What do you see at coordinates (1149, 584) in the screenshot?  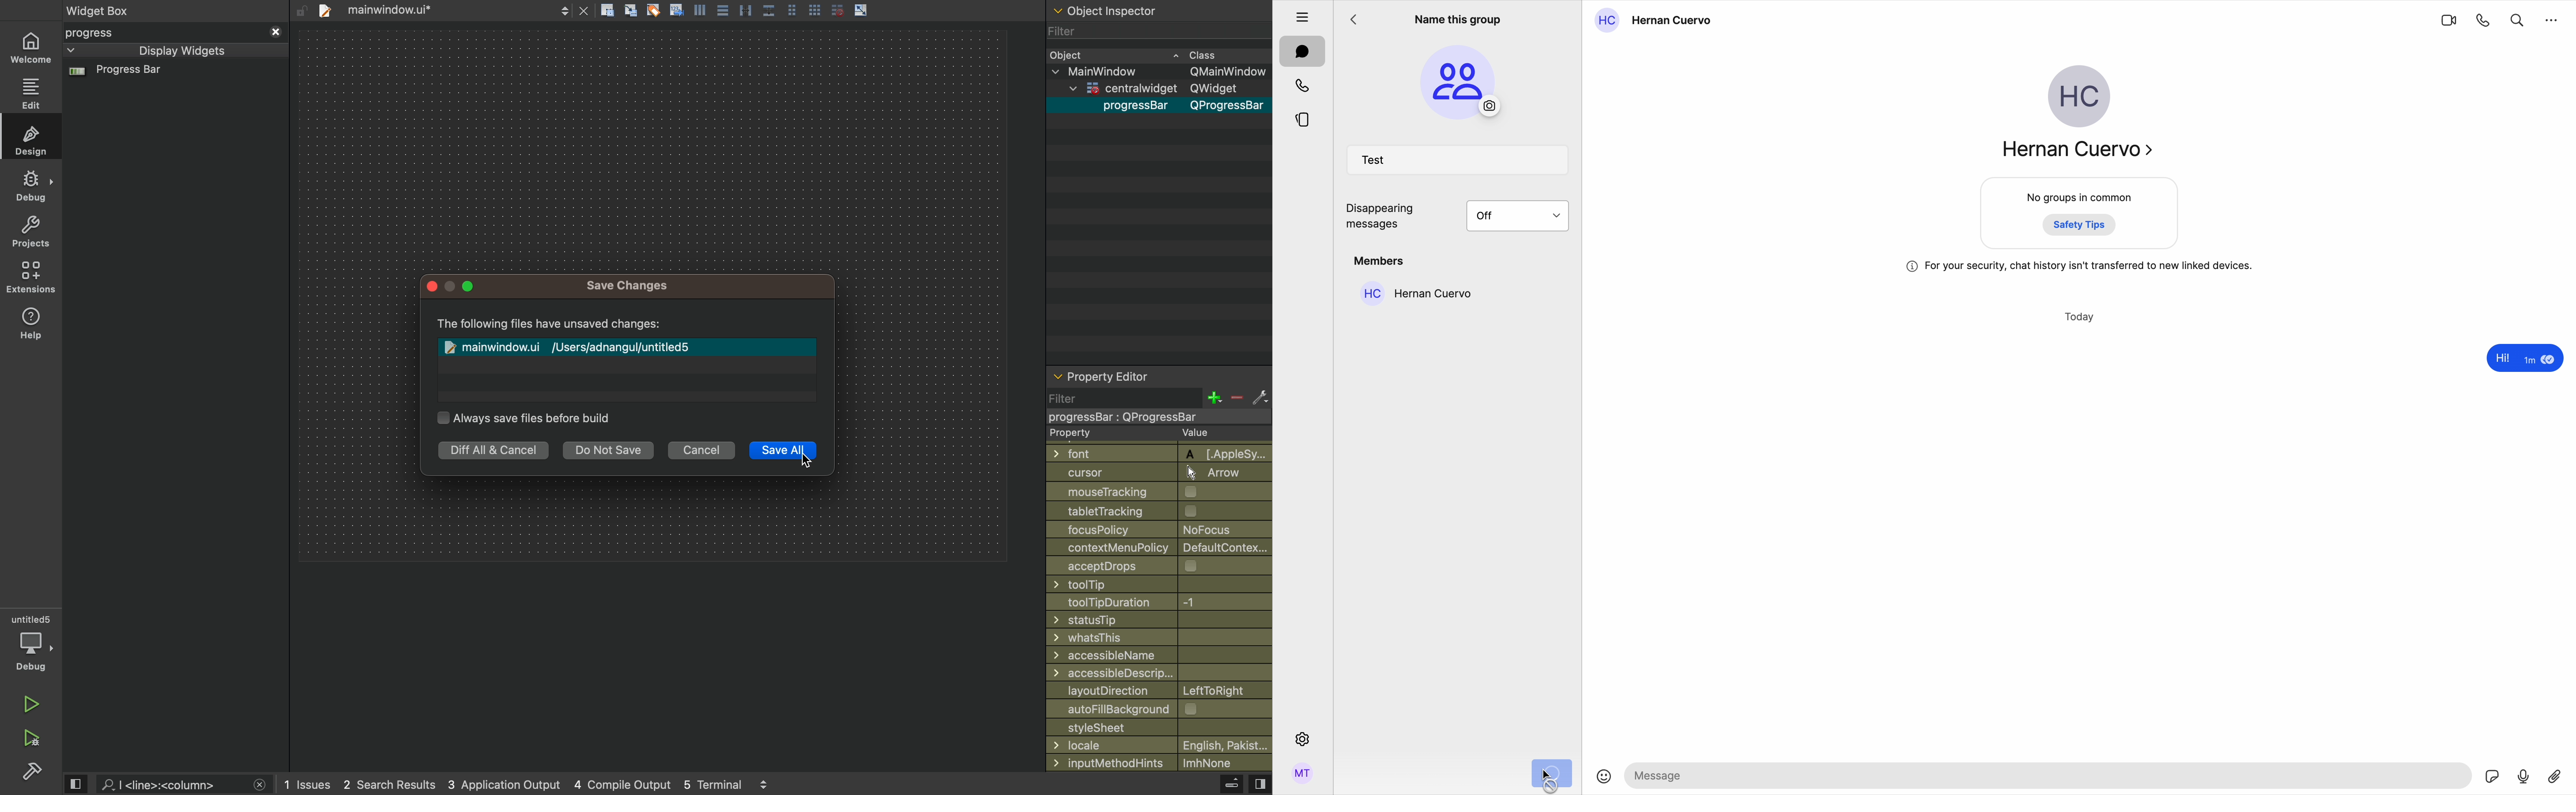 I see `tooltip` at bounding box center [1149, 584].